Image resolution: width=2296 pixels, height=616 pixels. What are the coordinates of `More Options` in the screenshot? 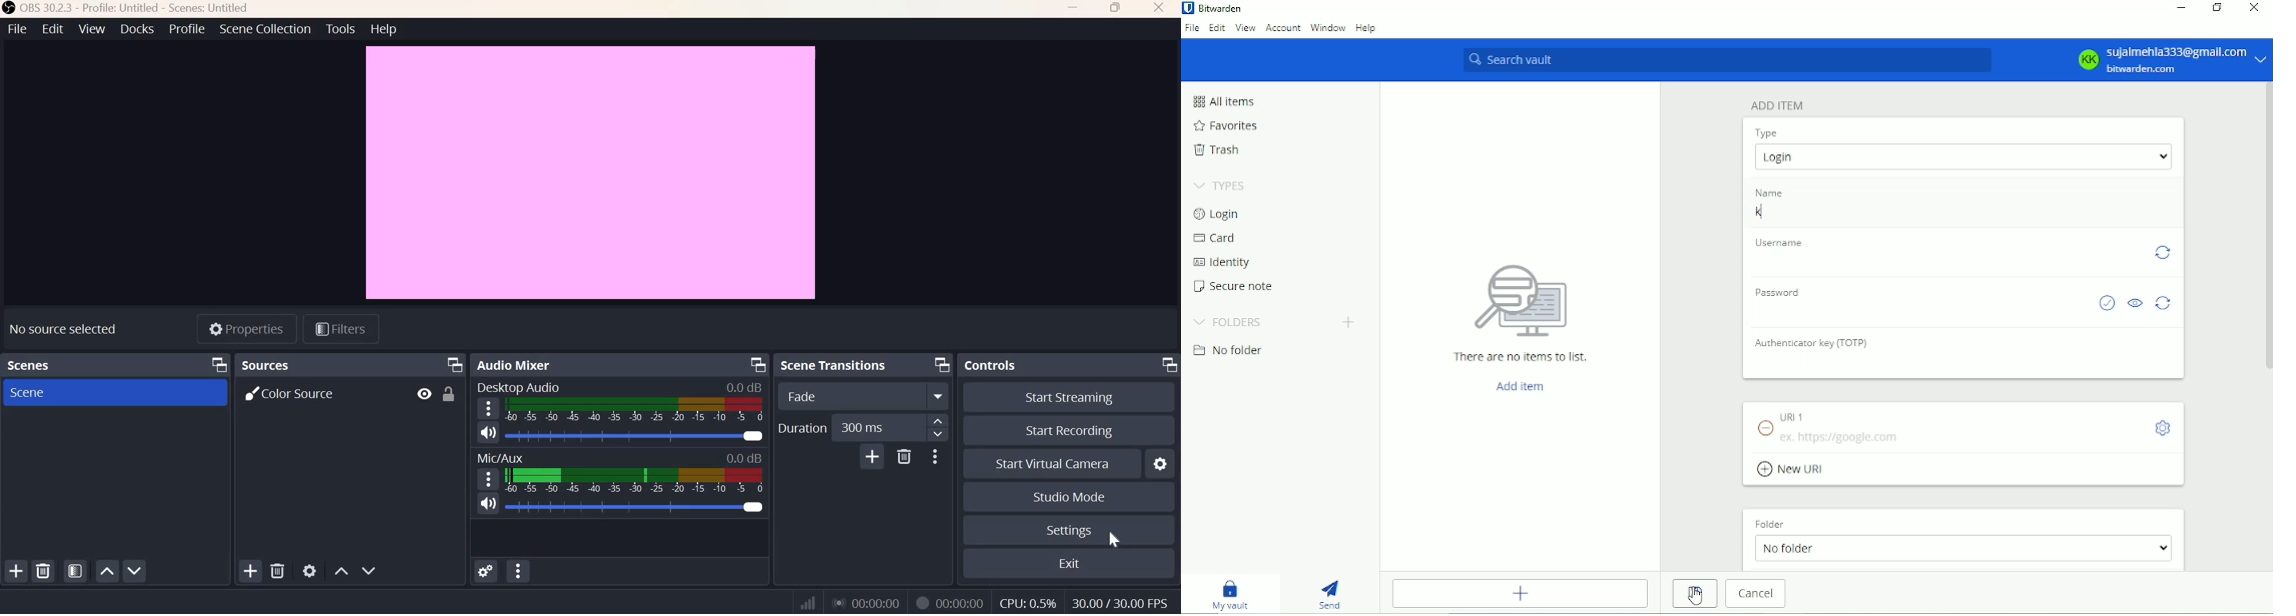 It's located at (936, 457).